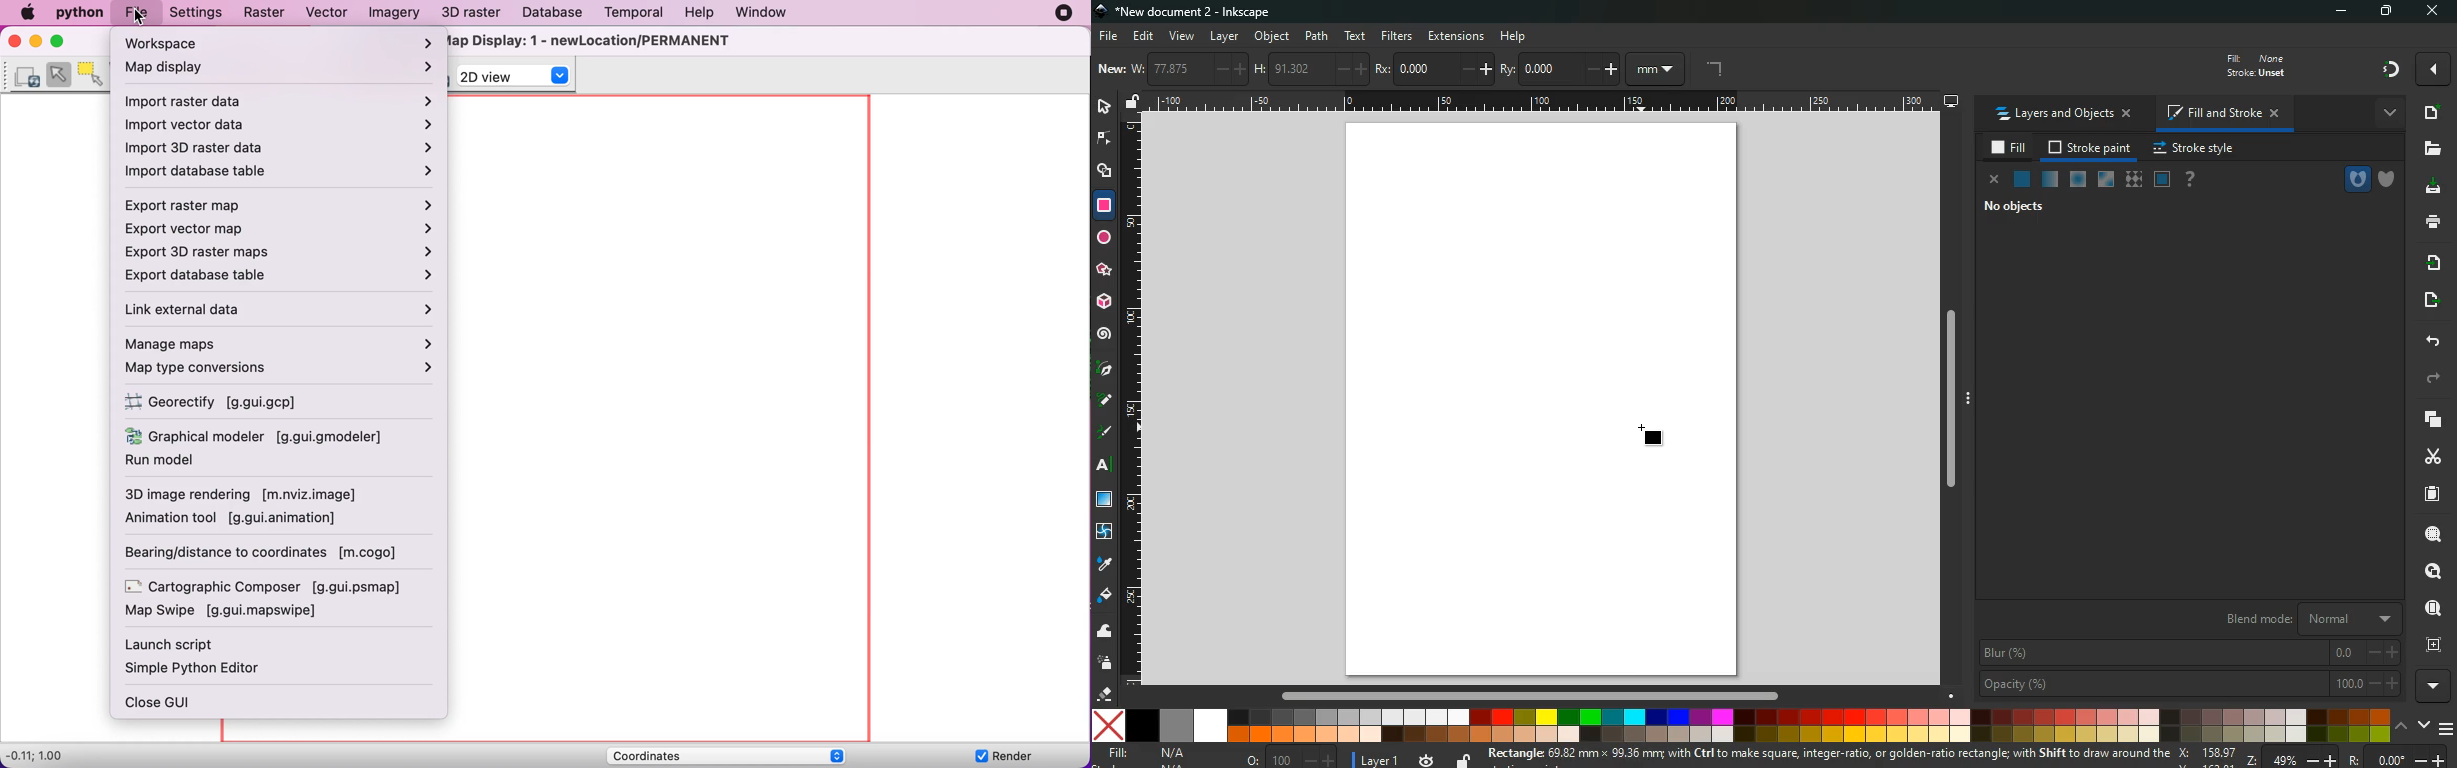 The image size is (2464, 784). Describe the element at coordinates (1181, 35) in the screenshot. I see `view` at that location.